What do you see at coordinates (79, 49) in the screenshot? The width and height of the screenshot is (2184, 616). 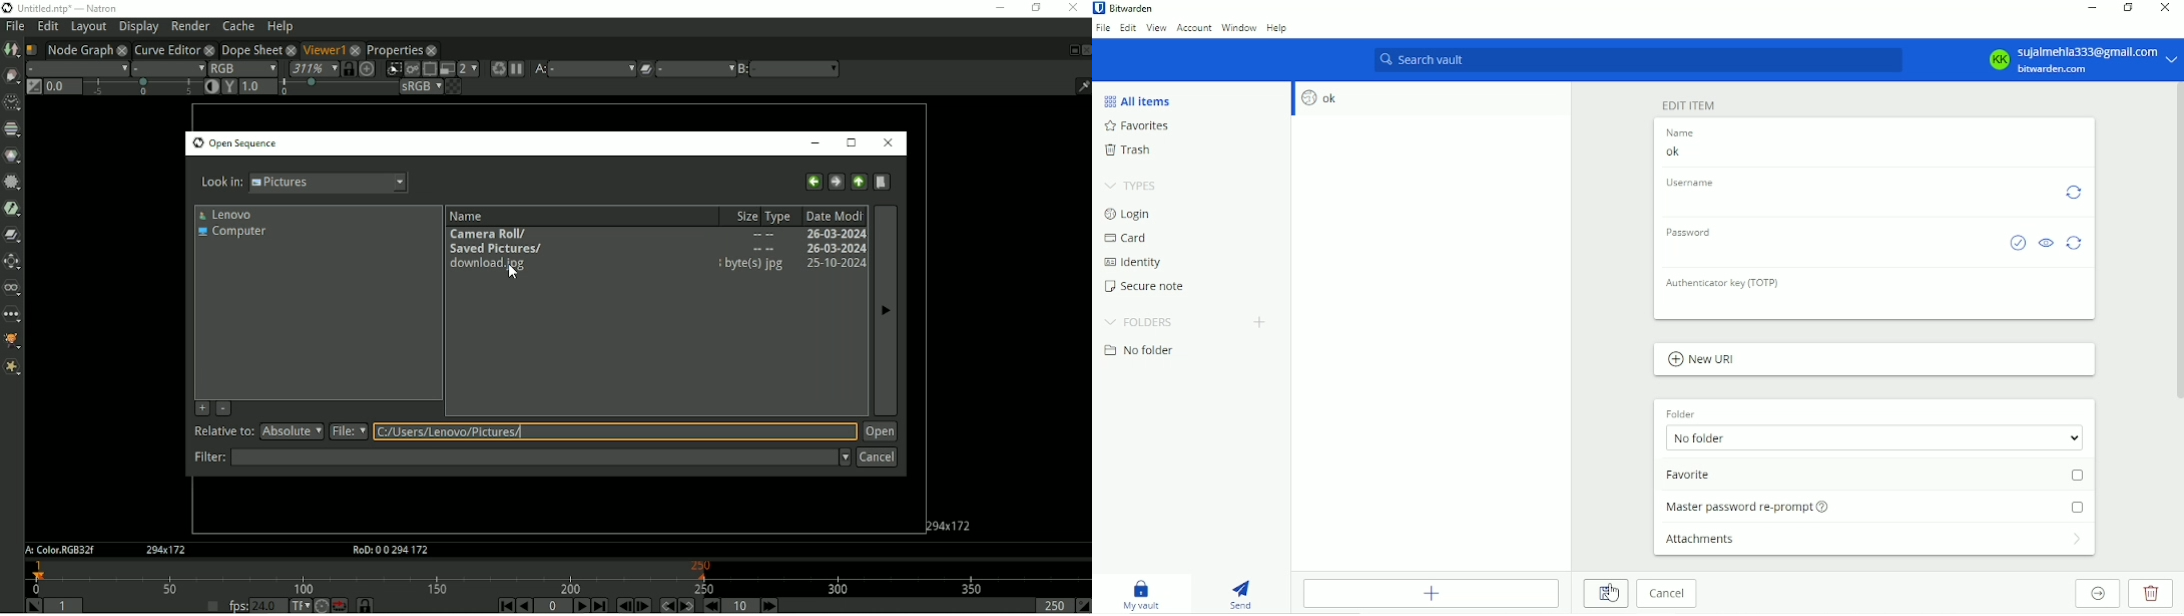 I see `Node Graph` at bounding box center [79, 49].